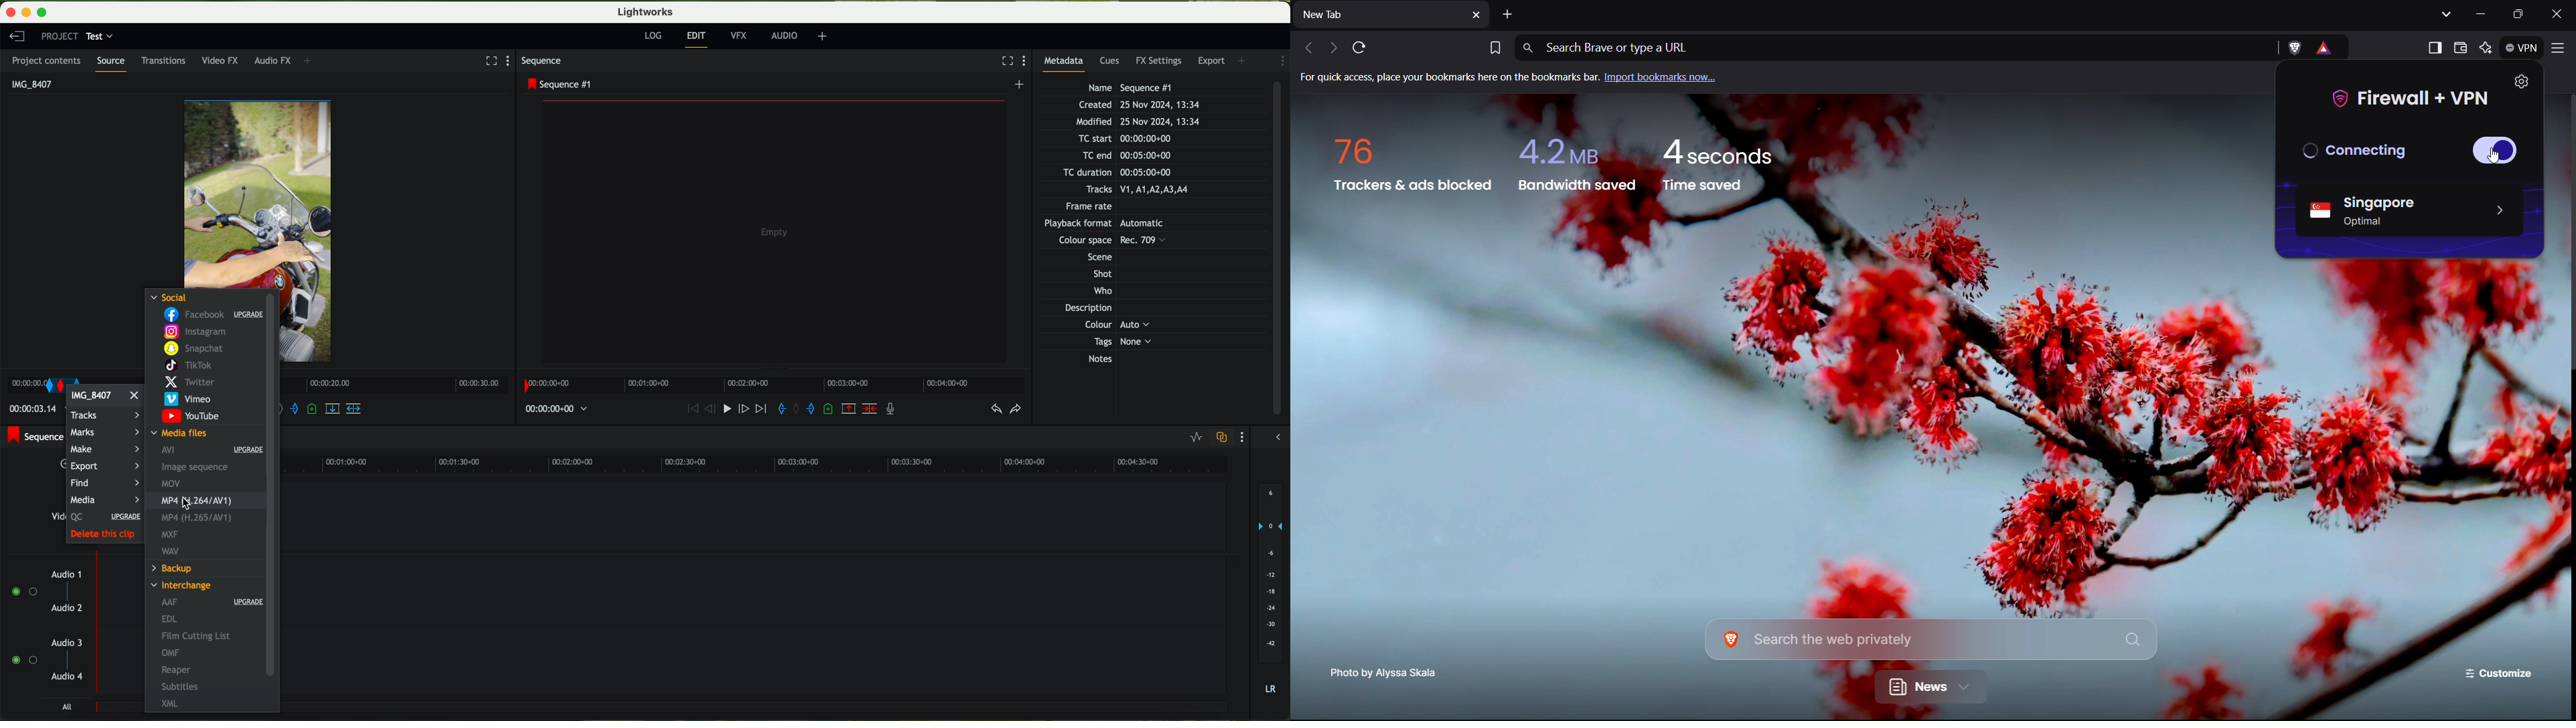 Image resolution: width=2576 pixels, height=728 pixels. What do you see at coordinates (1268, 588) in the screenshot?
I see `audio output level (dB)` at bounding box center [1268, 588].